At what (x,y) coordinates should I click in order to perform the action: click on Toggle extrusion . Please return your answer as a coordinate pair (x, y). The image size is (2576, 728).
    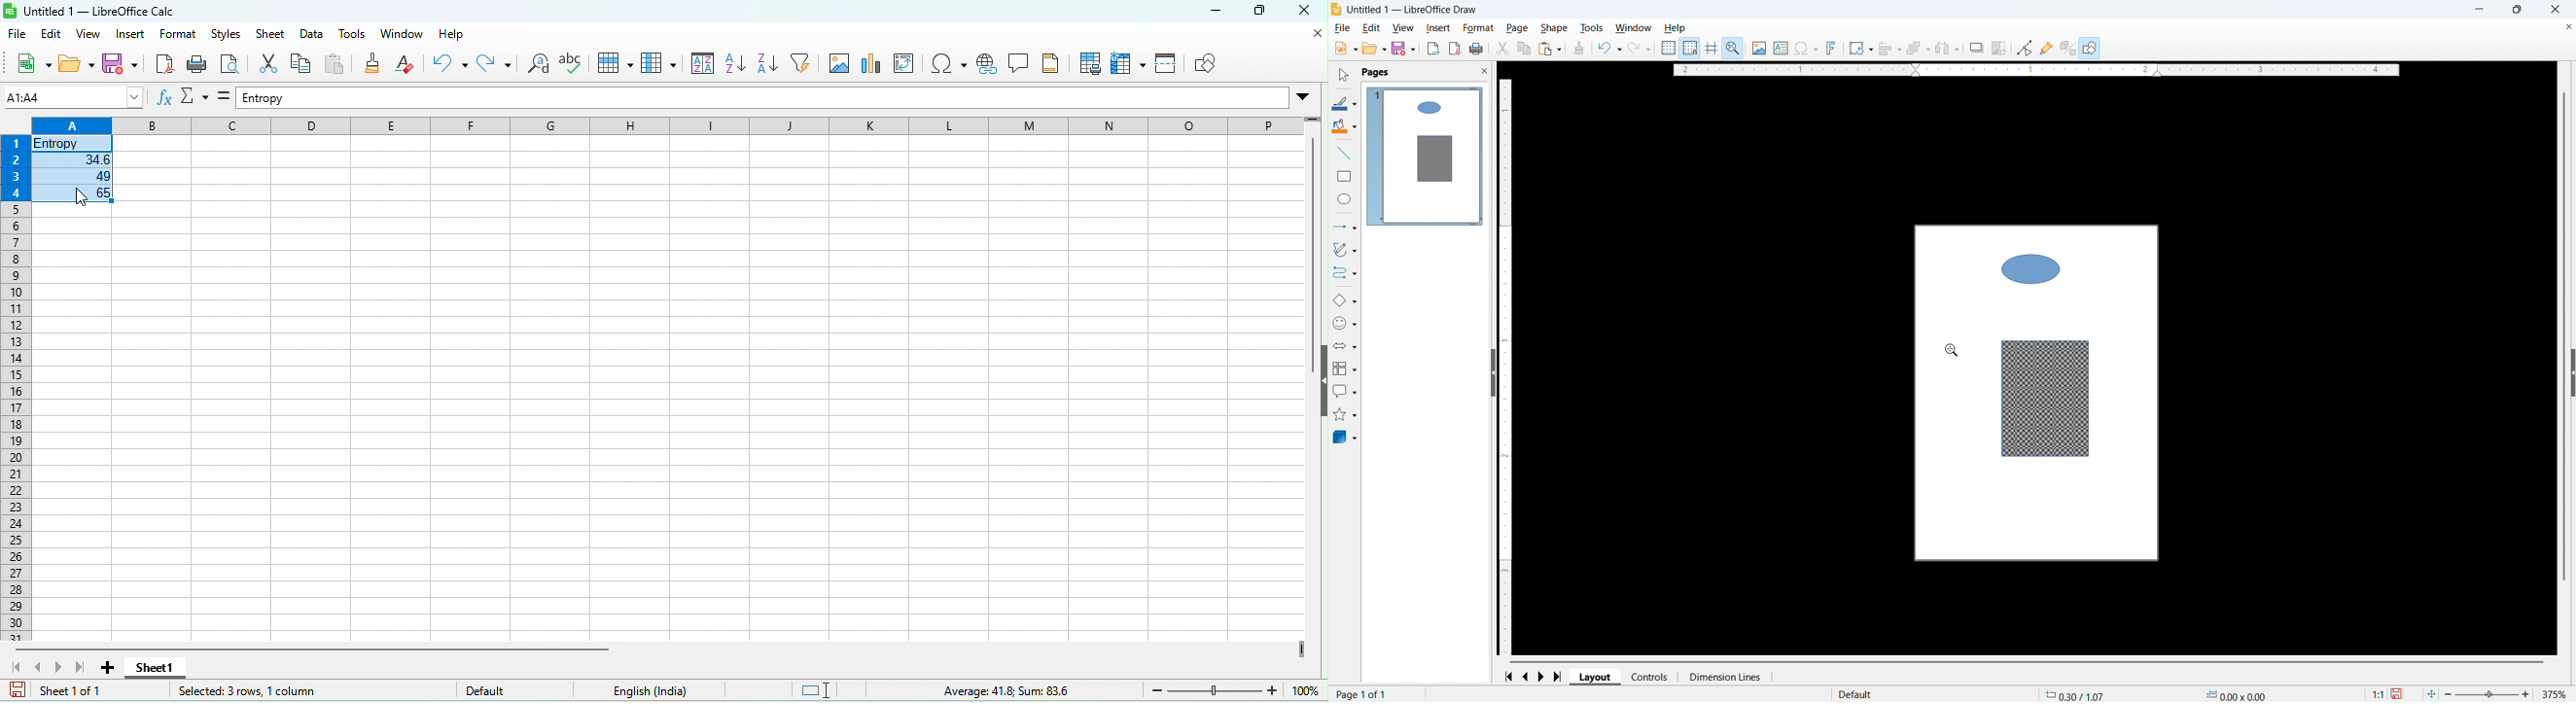
    Looking at the image, I should click on (2069, 47).